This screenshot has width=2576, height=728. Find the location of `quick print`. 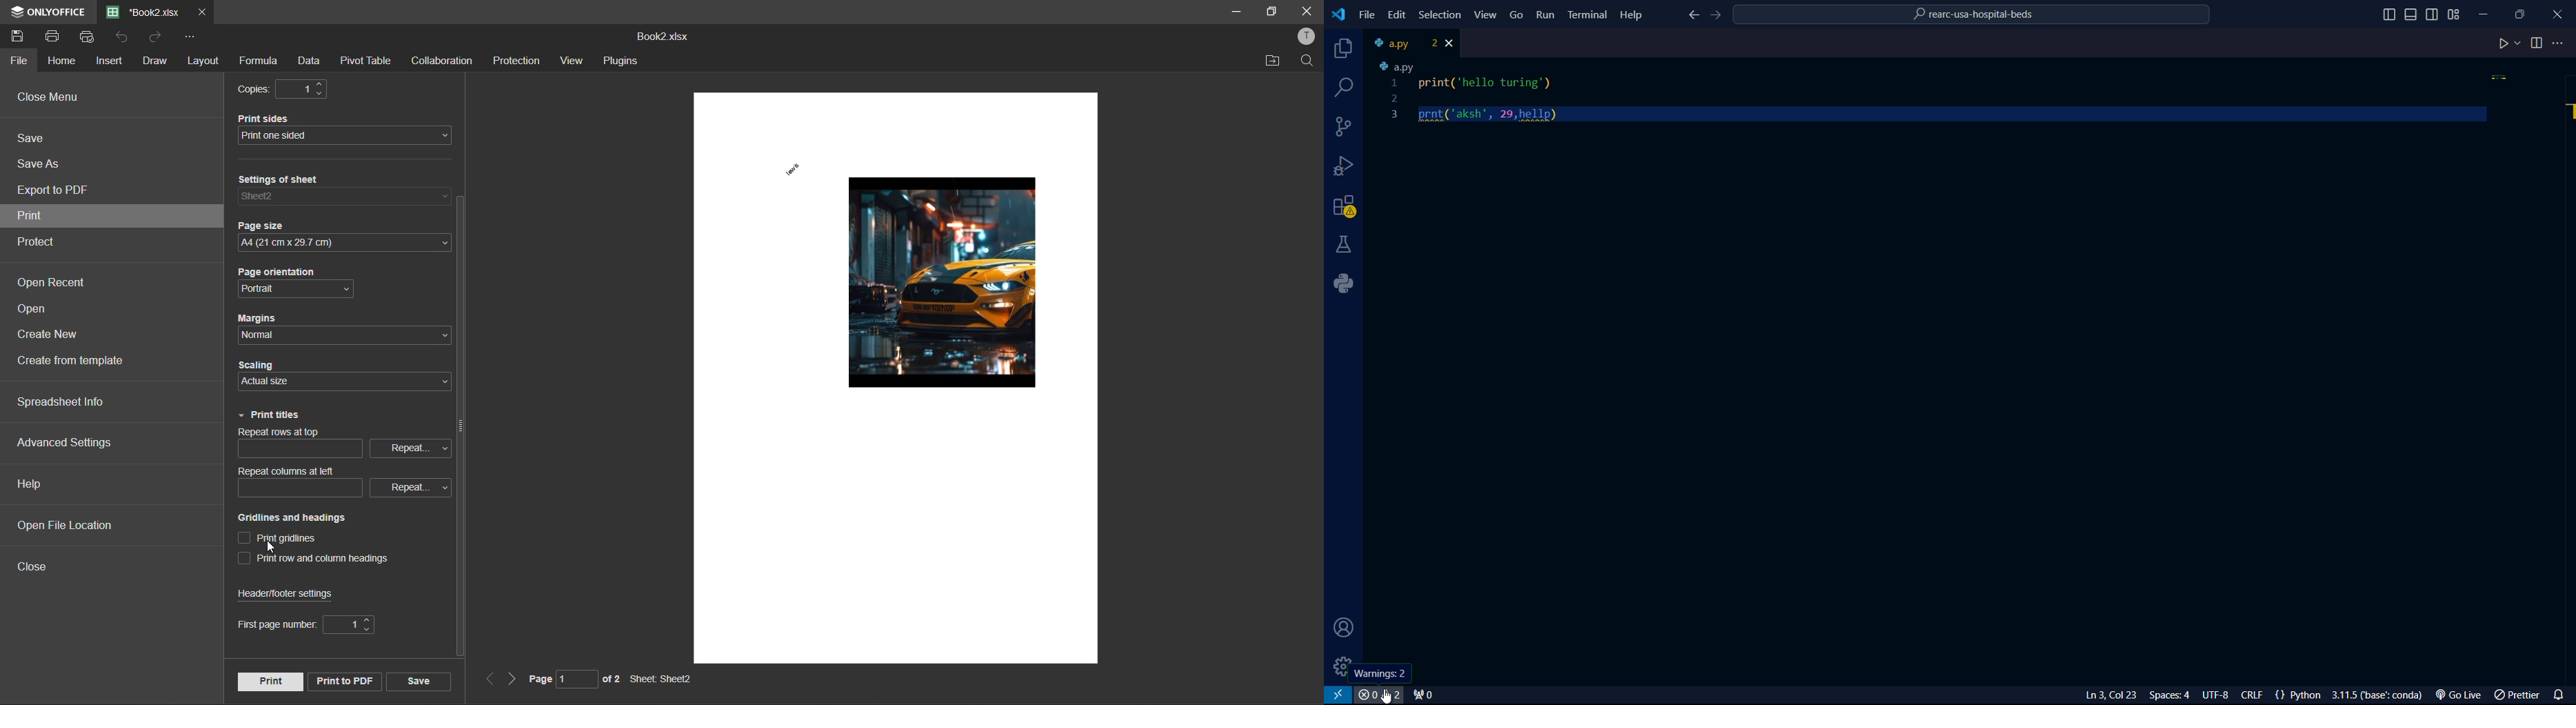

quick print is located at coordinates (88, 36).